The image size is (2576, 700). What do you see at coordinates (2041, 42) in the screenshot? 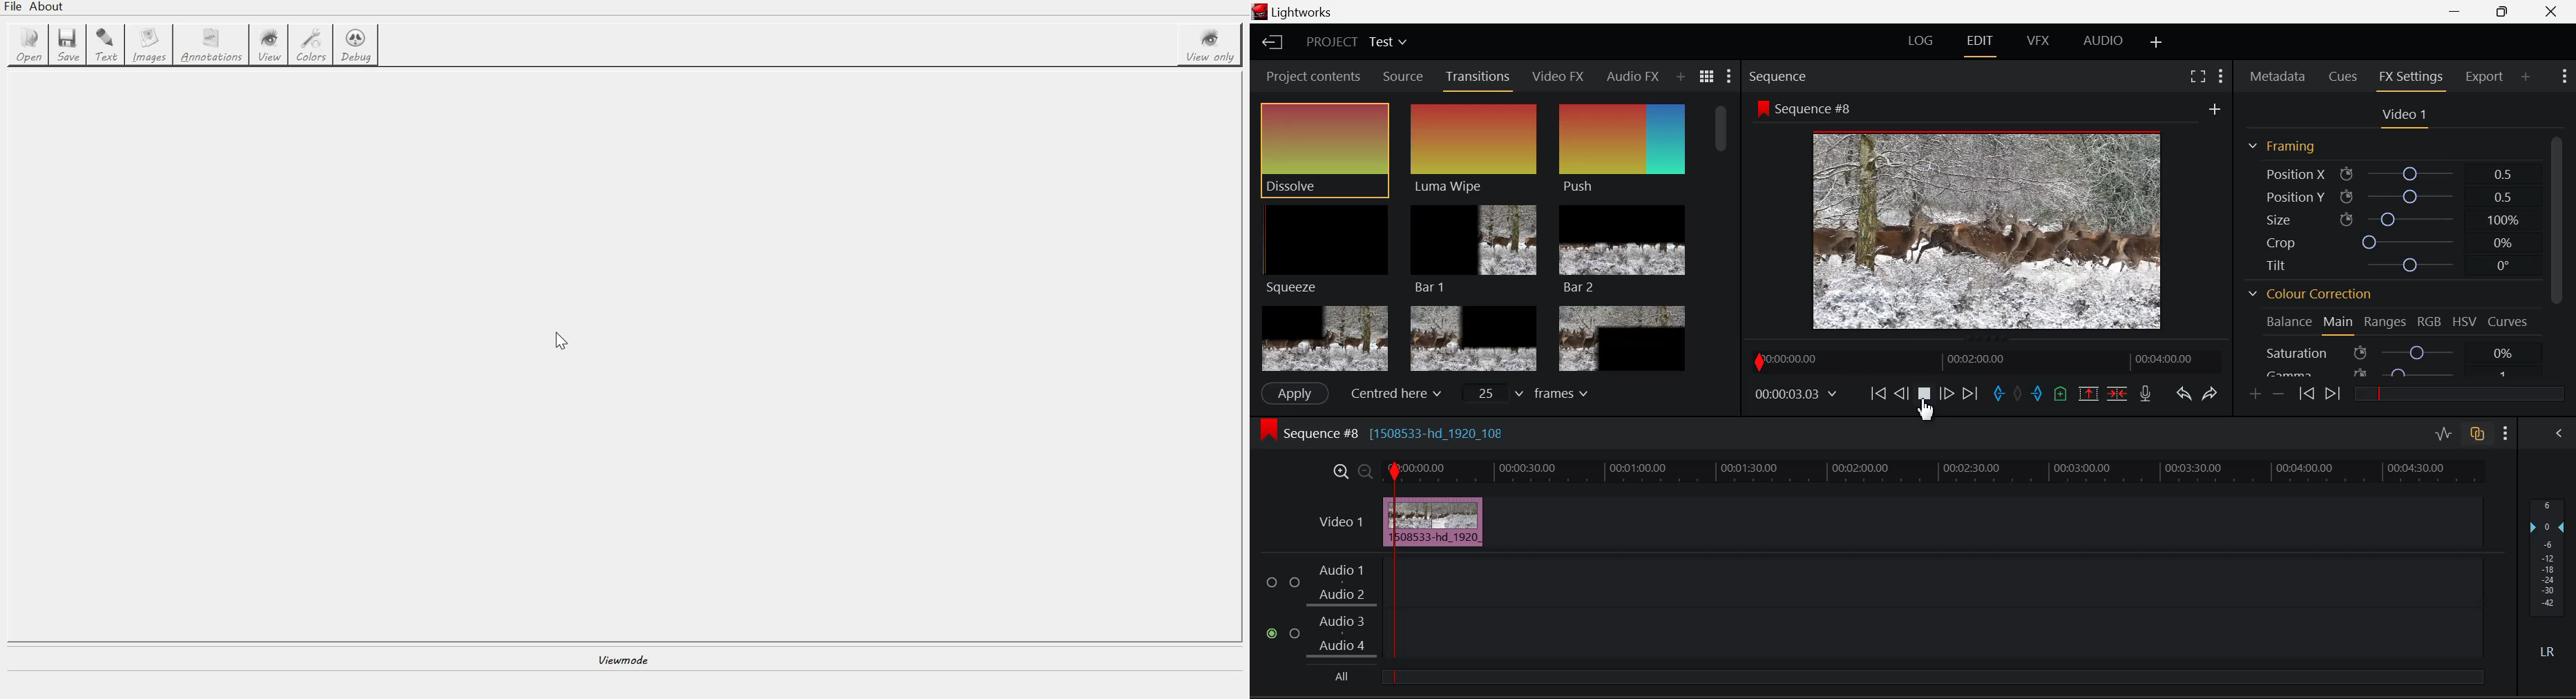
I see `VFX Layout` at bounding box center [2041, 42].